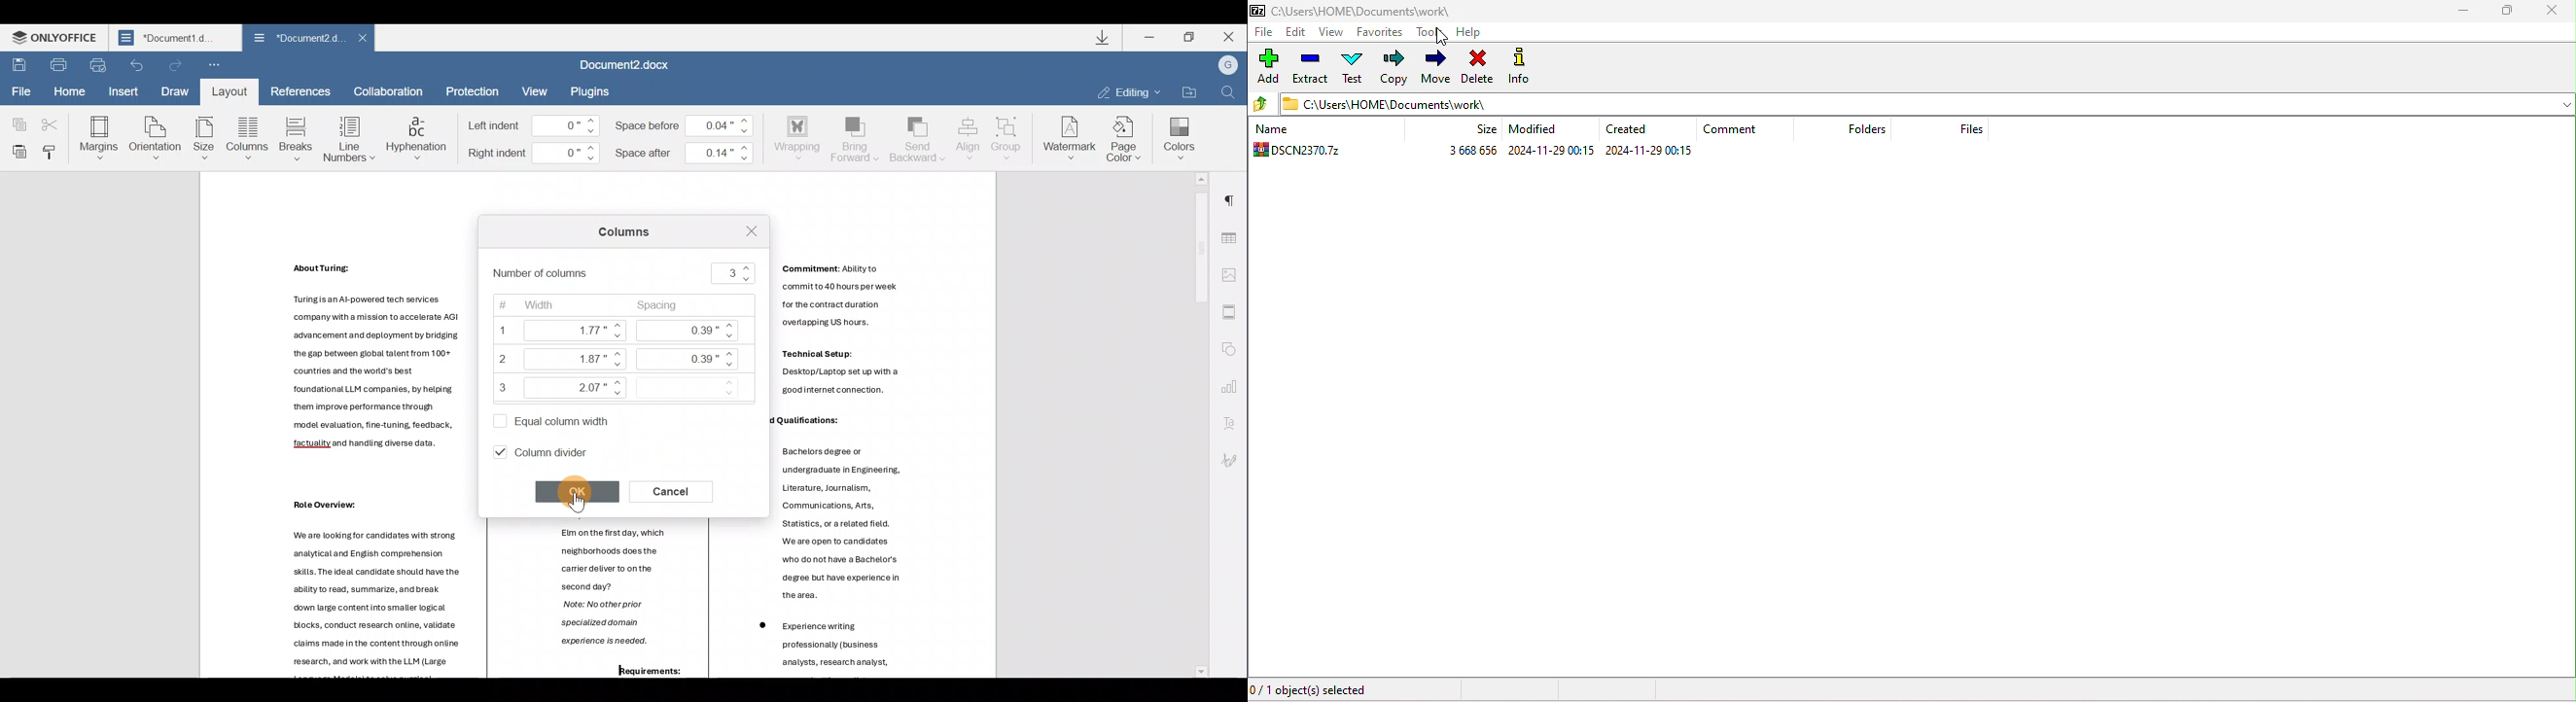 The image size is (2576, 728). What do you see at coordinates (17, 66) in the screenshot?
I see `Save` at bounding box center [17, 66].